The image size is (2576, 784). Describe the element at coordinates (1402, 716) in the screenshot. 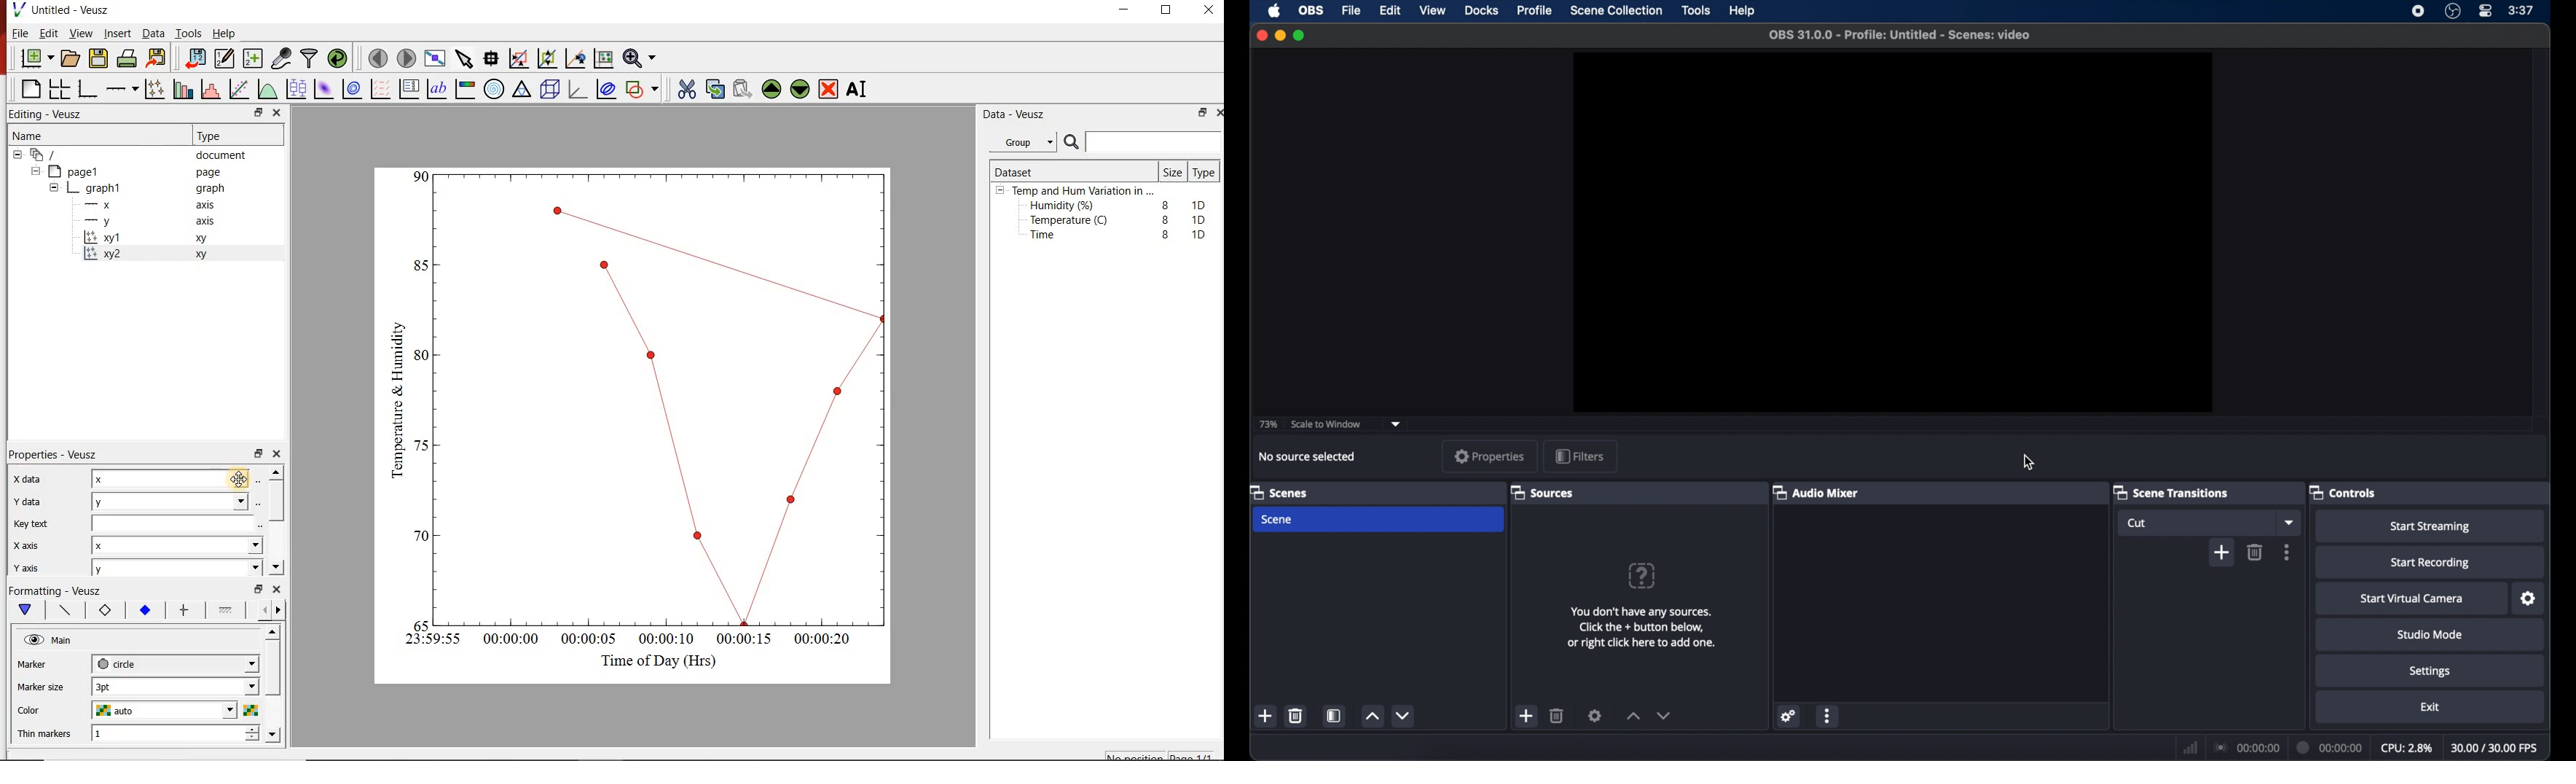

I see `decrement` at that location.